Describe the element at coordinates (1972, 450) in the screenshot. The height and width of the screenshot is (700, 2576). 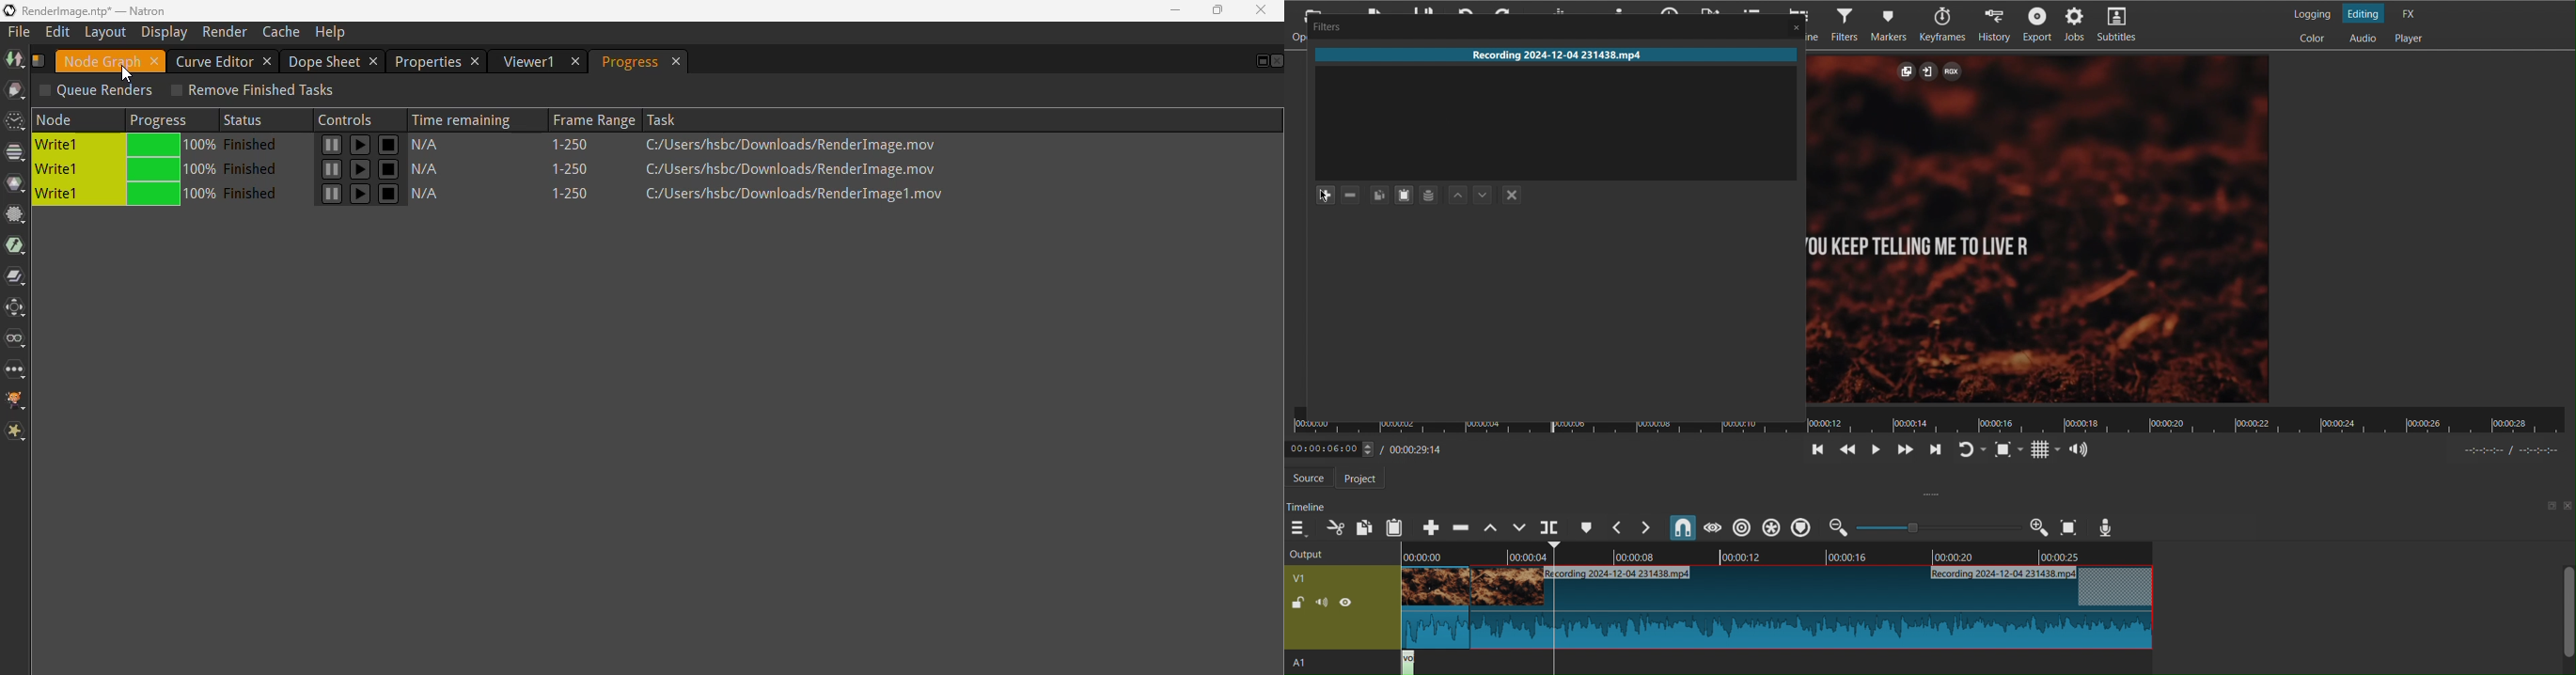
I see `Refresh` at that location.